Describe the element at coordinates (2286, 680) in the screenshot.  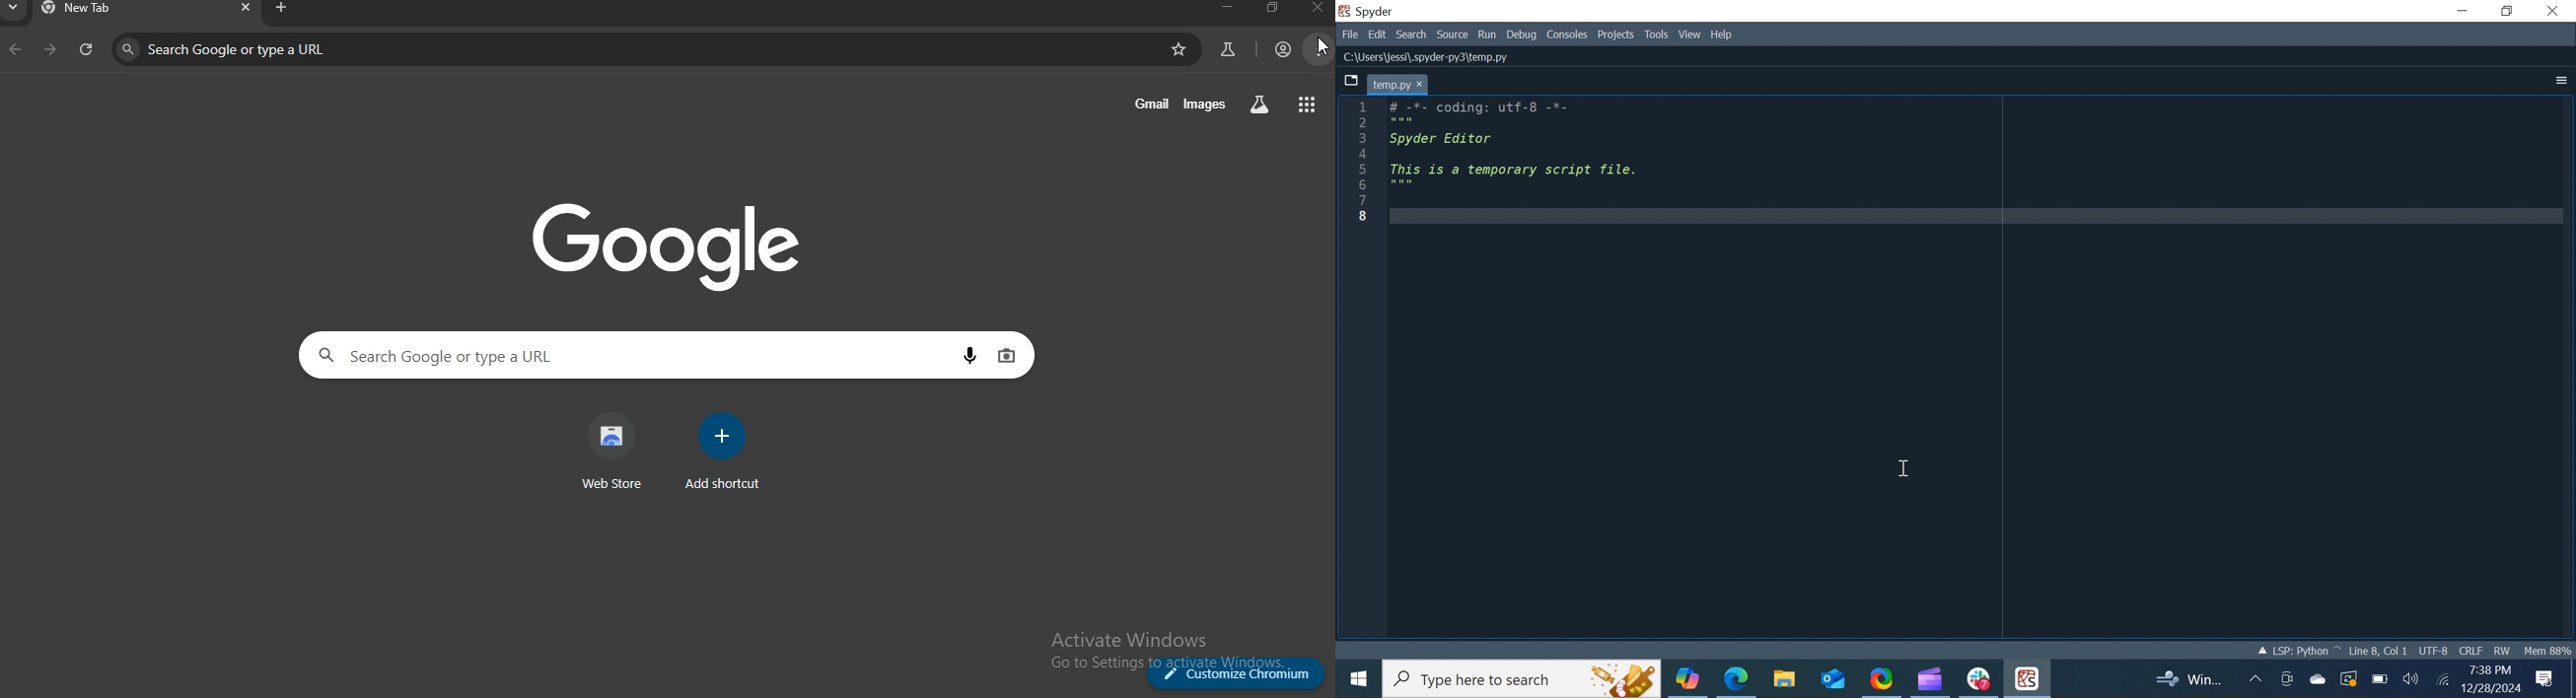
I see `Meet now` at that location.